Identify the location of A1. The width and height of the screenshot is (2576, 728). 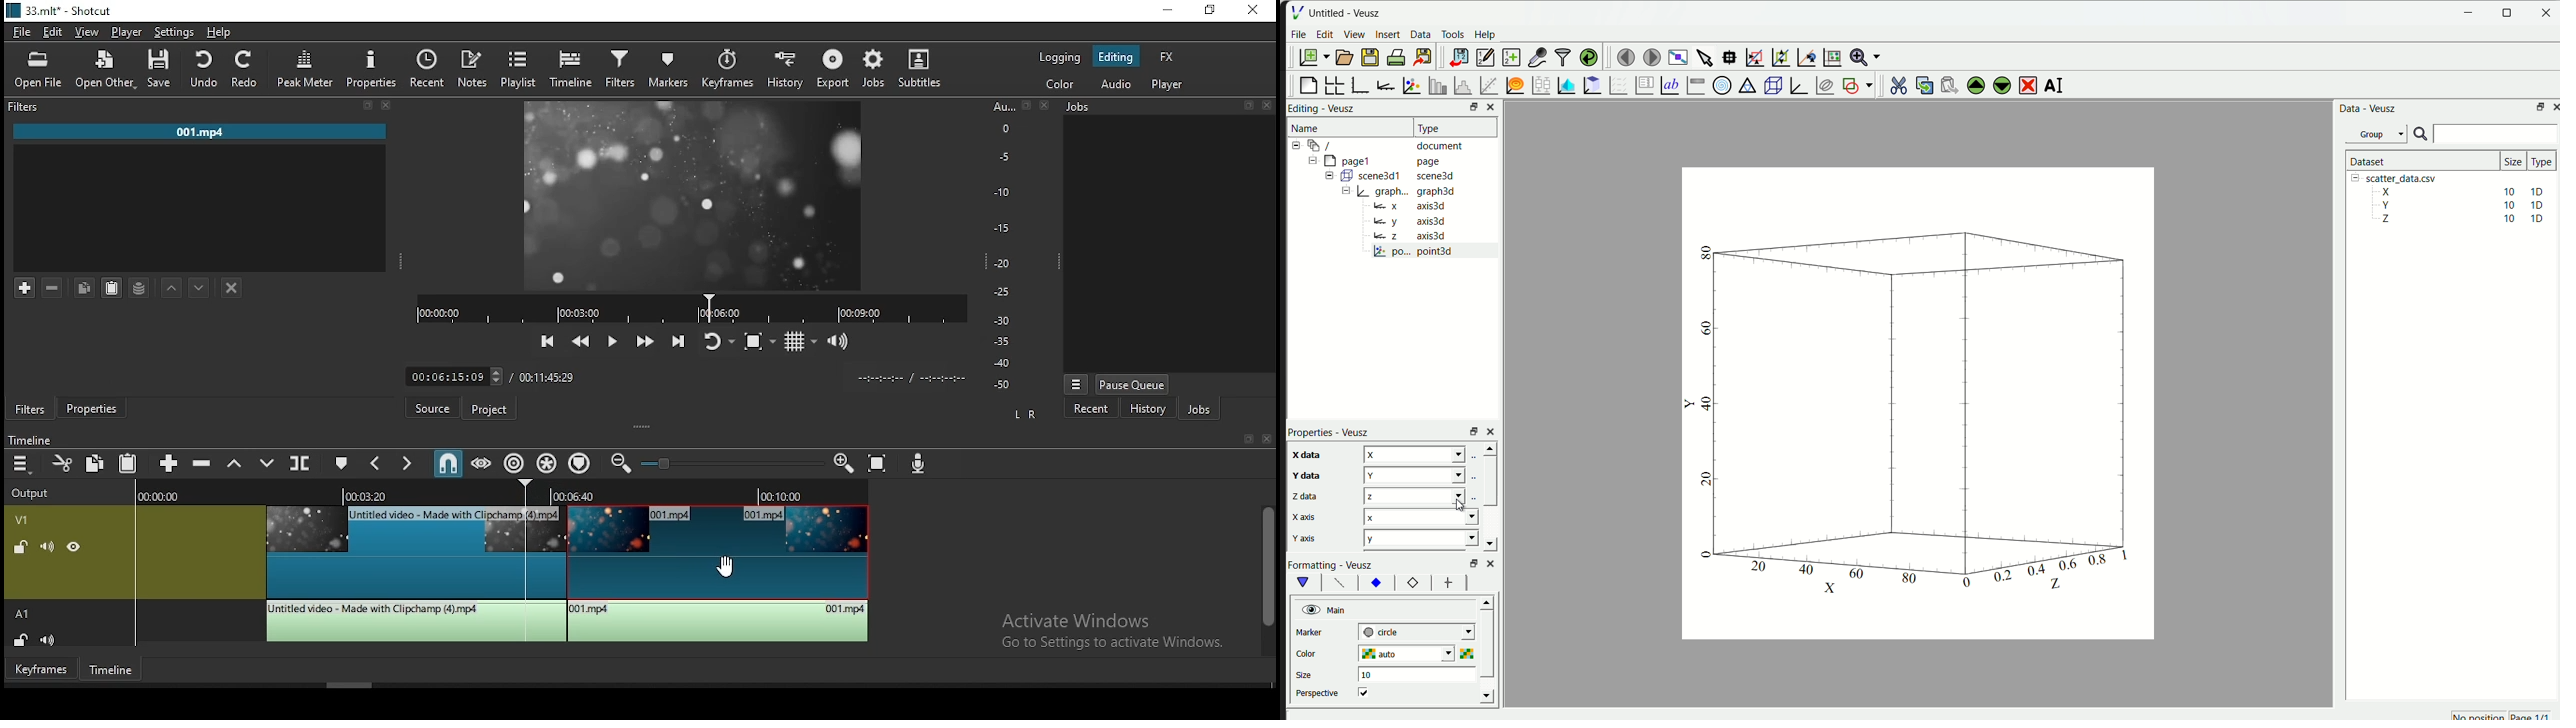
(29, 253).